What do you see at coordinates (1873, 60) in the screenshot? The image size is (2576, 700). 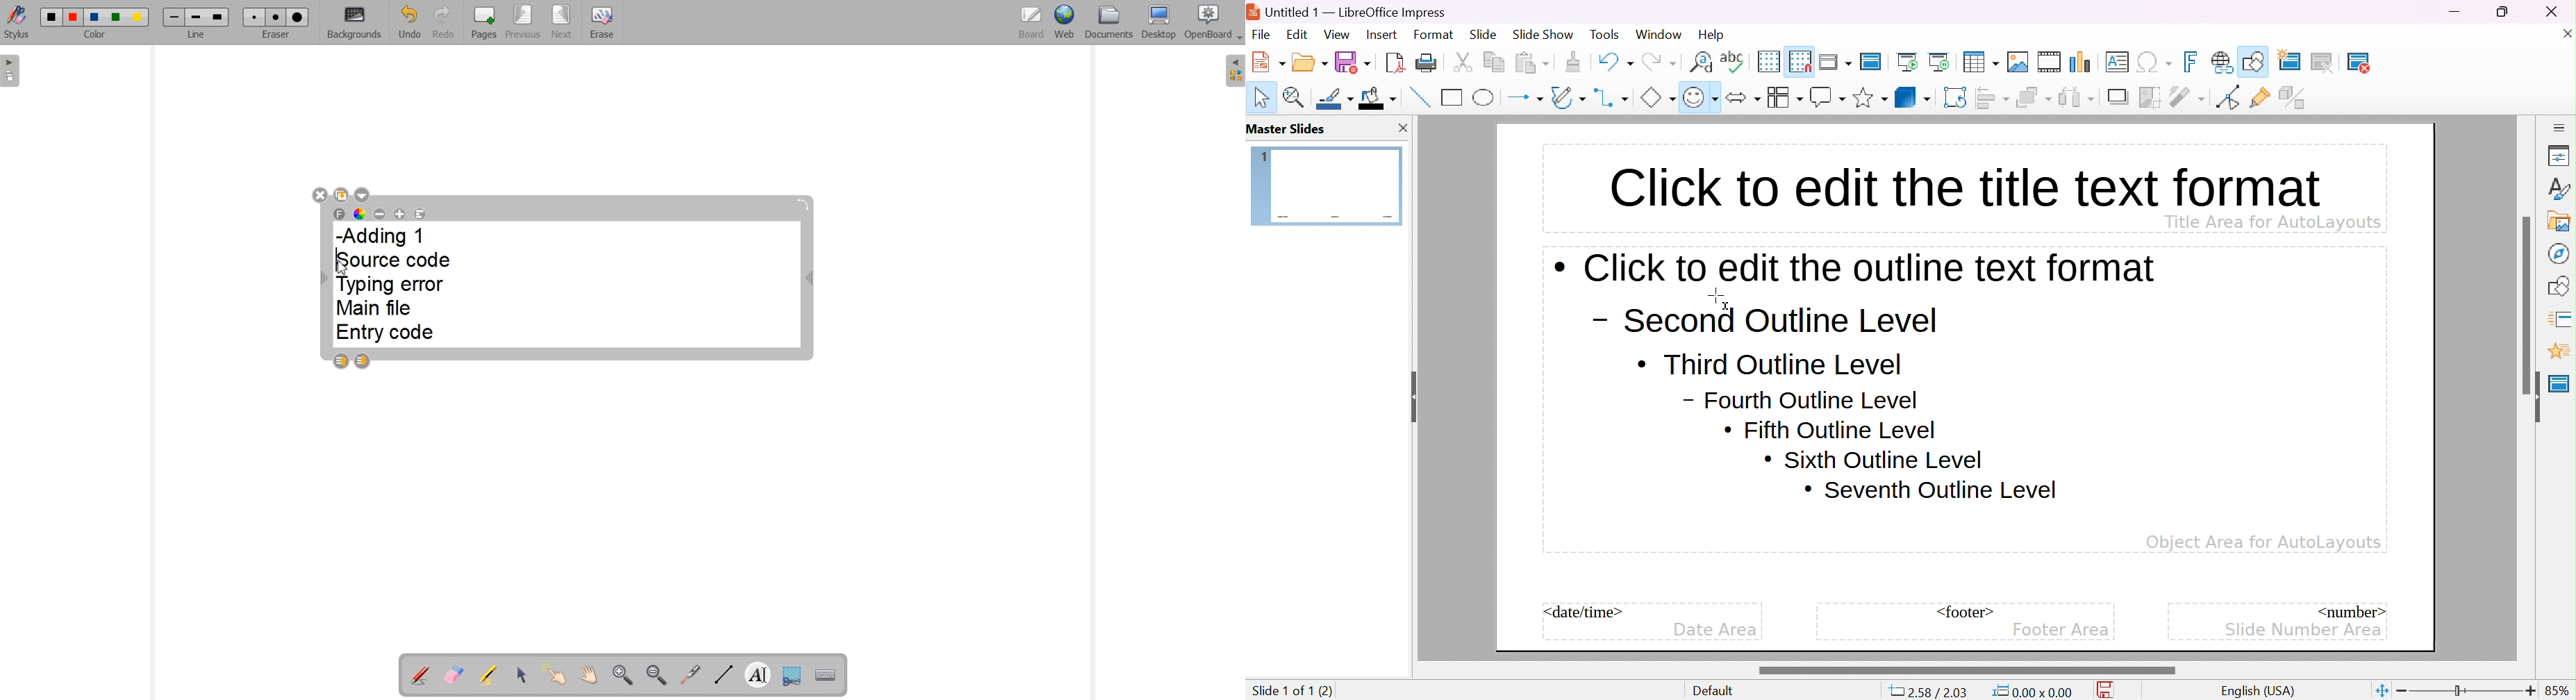 I see `master slide` at bounding box center [1873, 60].